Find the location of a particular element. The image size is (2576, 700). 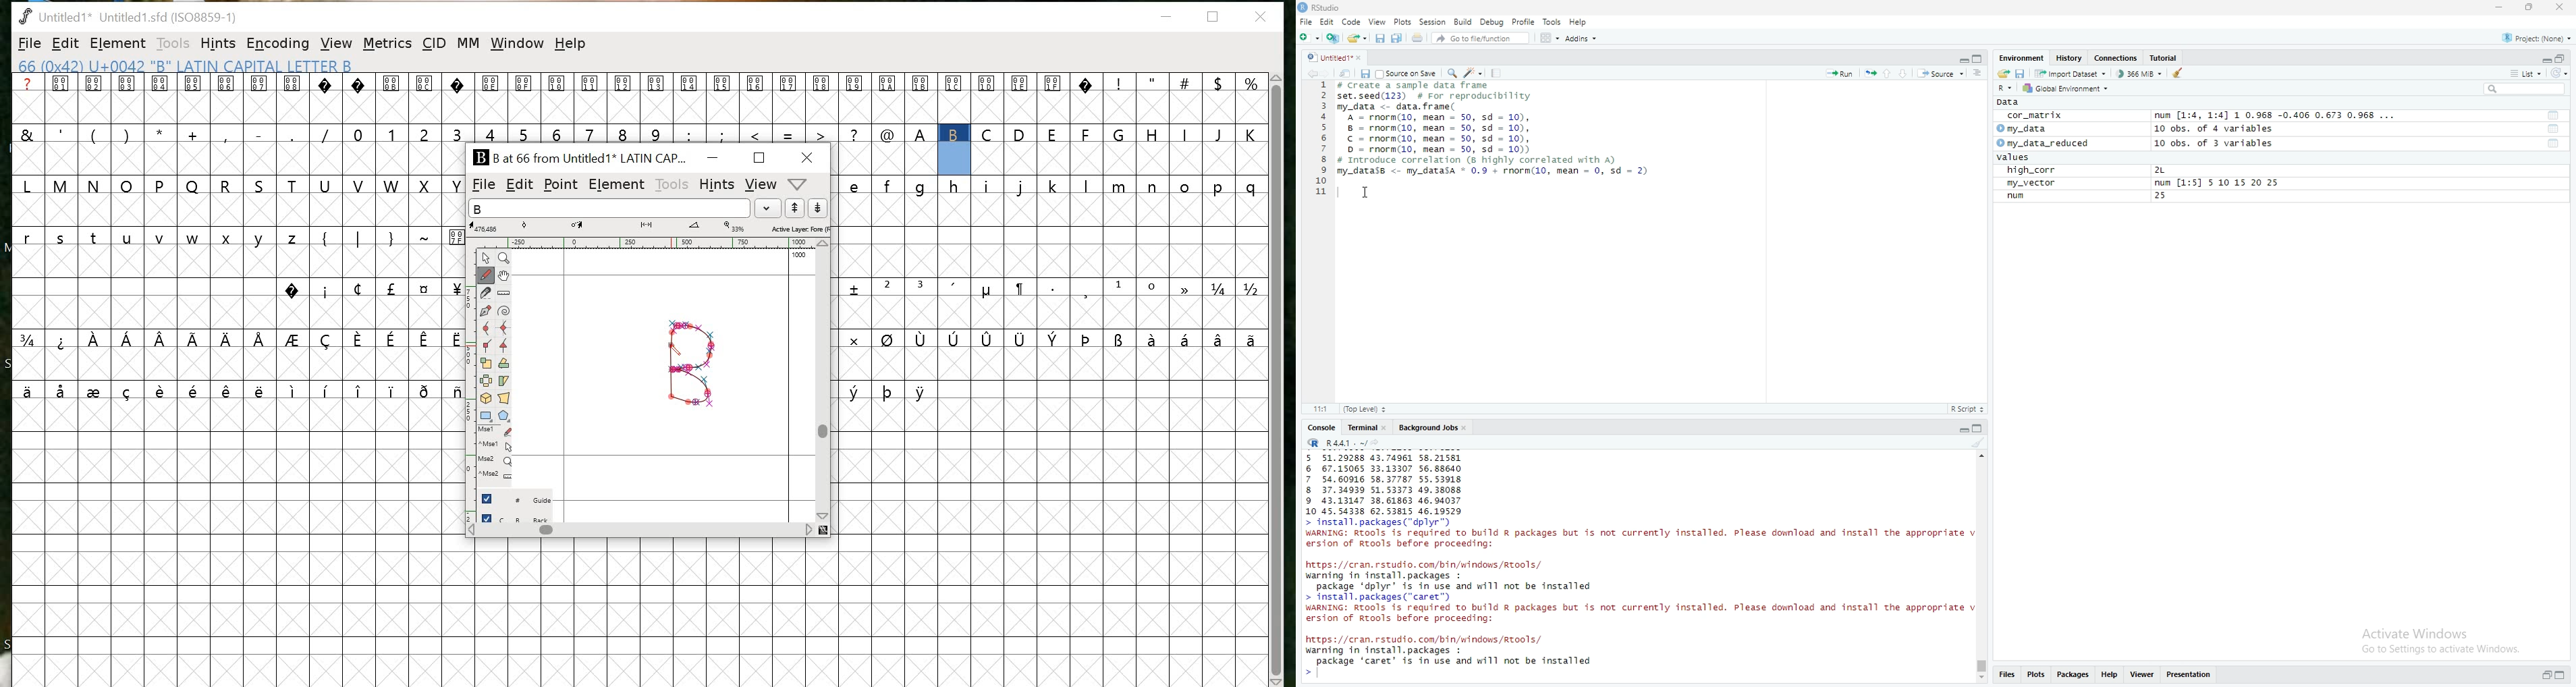

Rectangle/ellipse is located at coordinates (487, 416).